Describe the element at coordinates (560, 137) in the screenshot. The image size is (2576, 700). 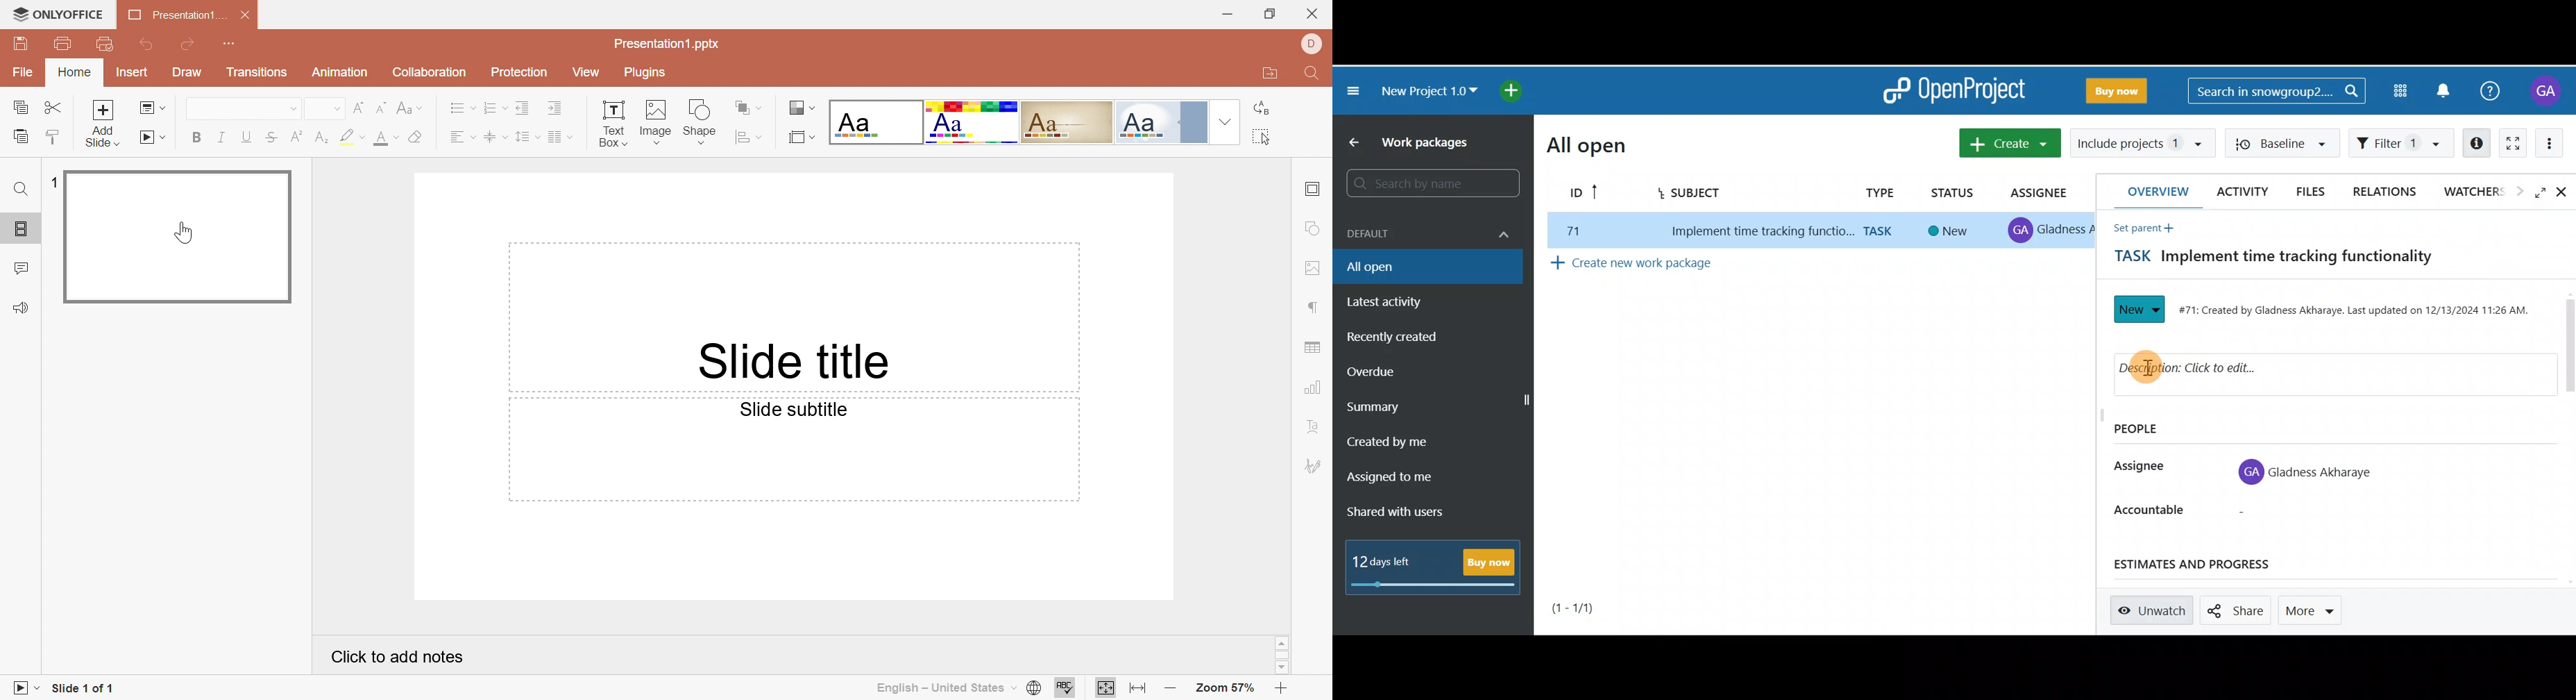
I see `Merge and center` at that location.